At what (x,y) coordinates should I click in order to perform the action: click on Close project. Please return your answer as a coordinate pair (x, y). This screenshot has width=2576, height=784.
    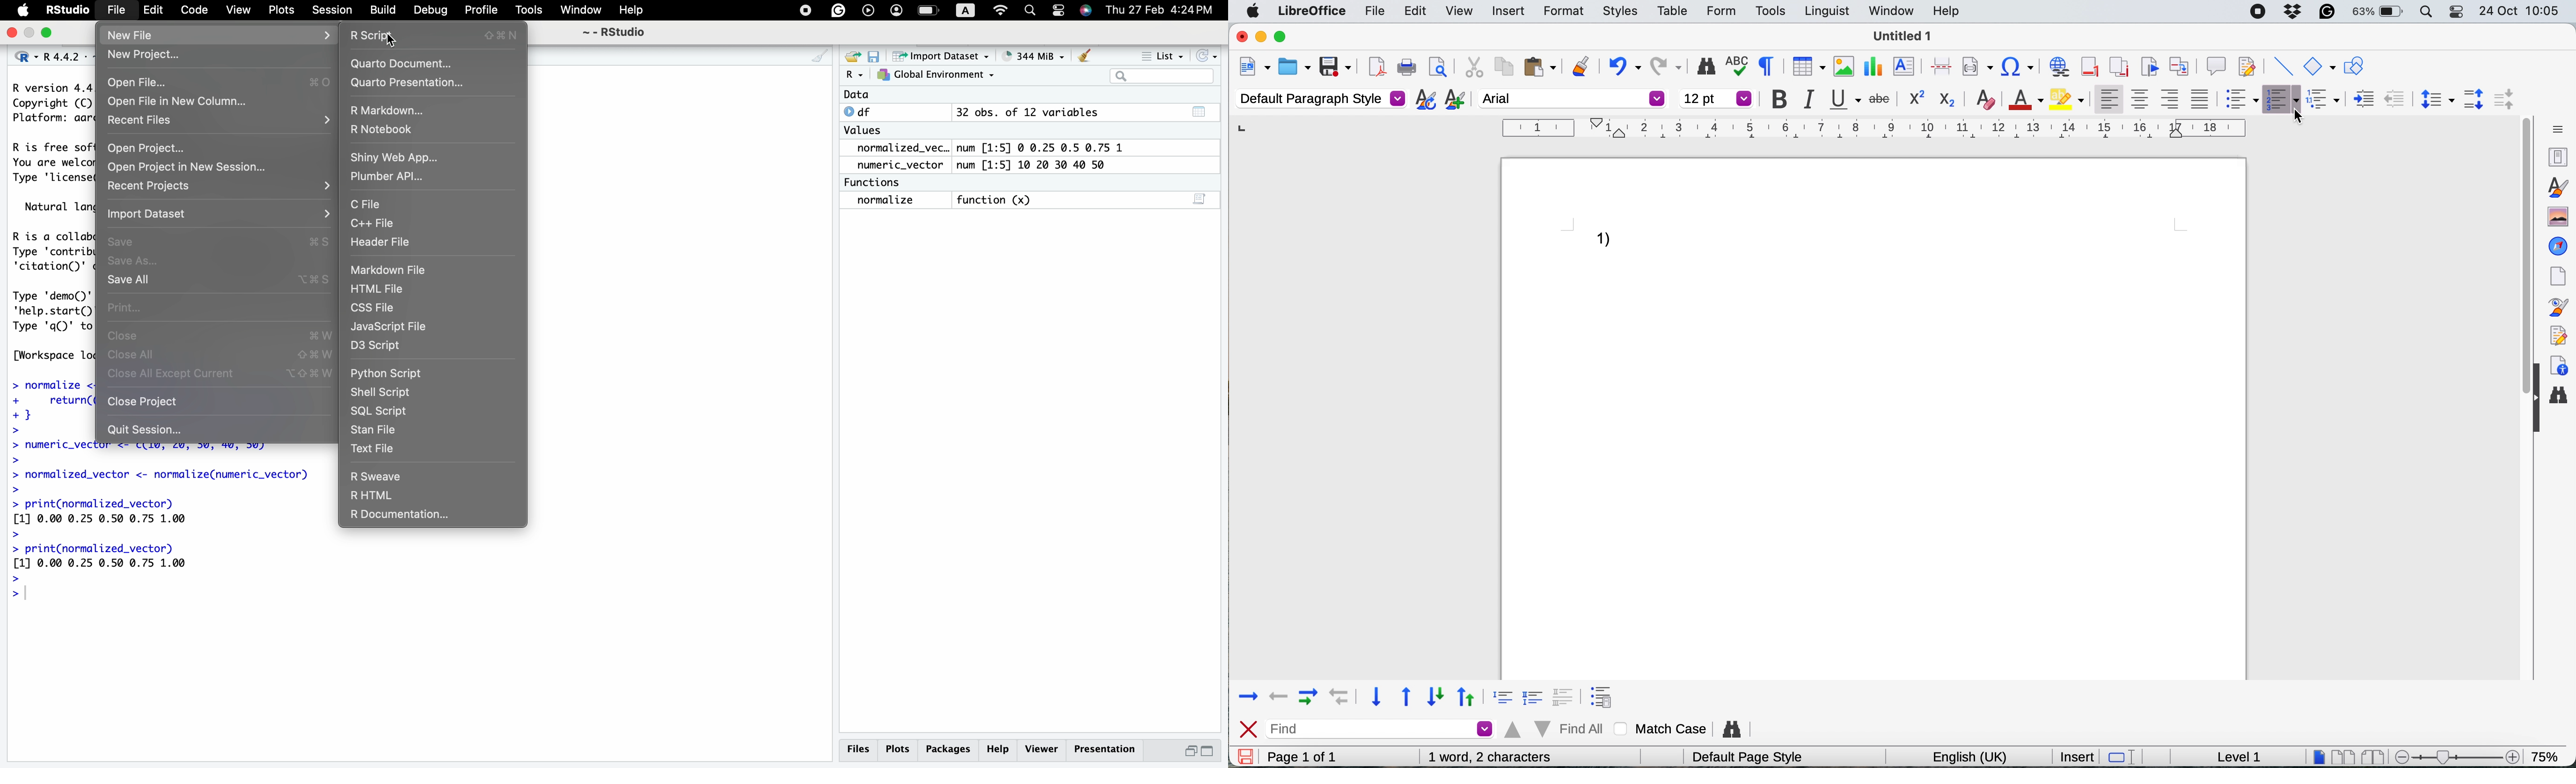
    Looking at the image, I should click on (142, 401).